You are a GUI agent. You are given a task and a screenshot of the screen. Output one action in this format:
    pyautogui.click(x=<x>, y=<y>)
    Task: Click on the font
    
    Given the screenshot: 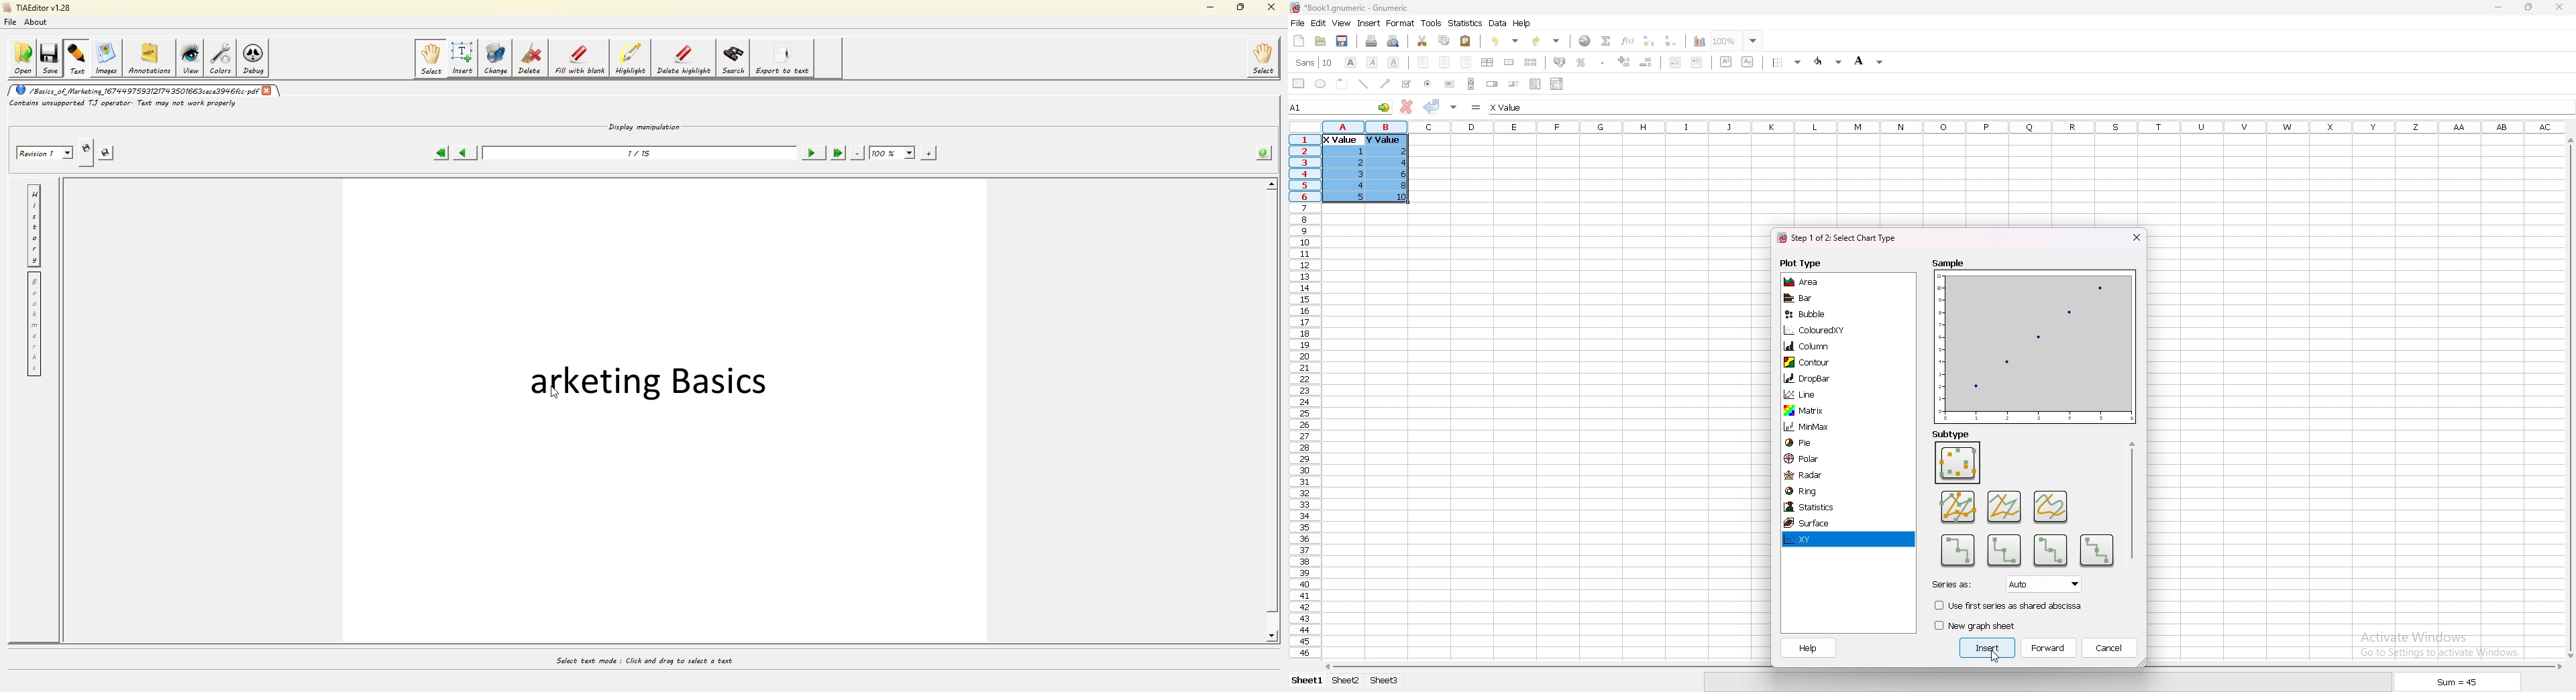 What is the action you would take?
    pyautogui.click(x=1314, y=62)
    